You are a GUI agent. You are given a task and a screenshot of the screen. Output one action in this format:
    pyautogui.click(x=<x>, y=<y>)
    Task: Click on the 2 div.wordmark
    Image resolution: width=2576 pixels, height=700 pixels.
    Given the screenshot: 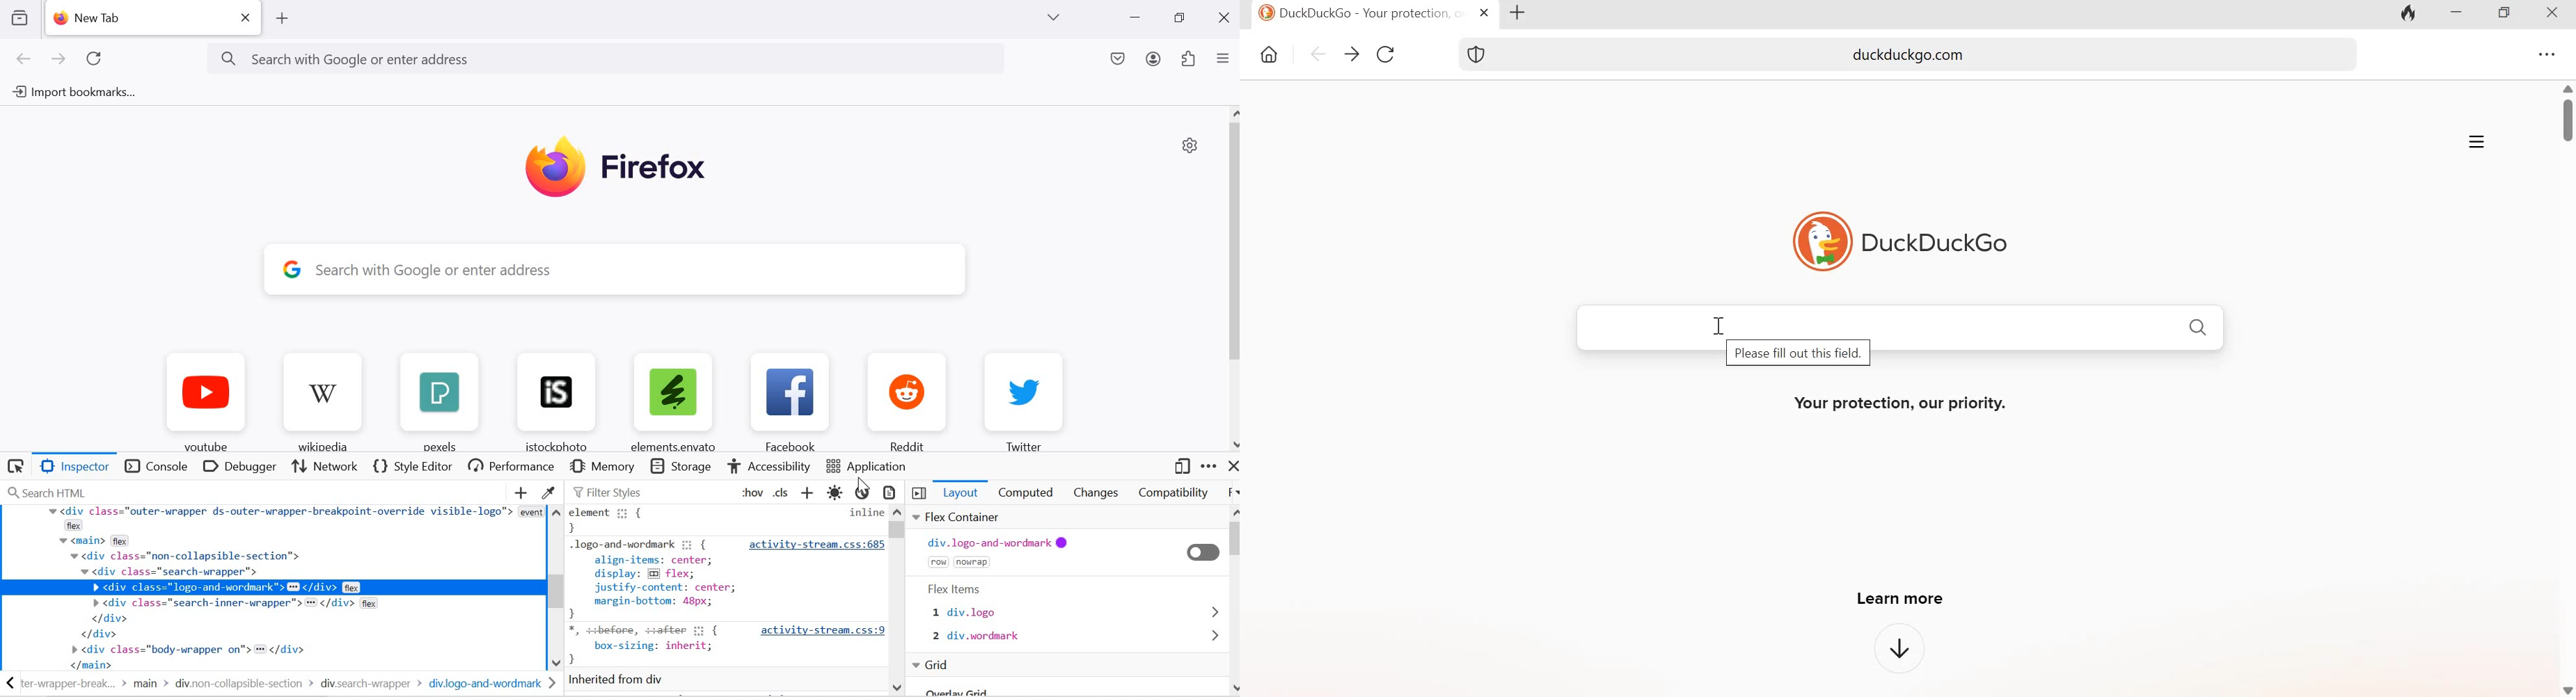 What is the action you would take?
    pyautogui.click(x=1075, y=637)
    